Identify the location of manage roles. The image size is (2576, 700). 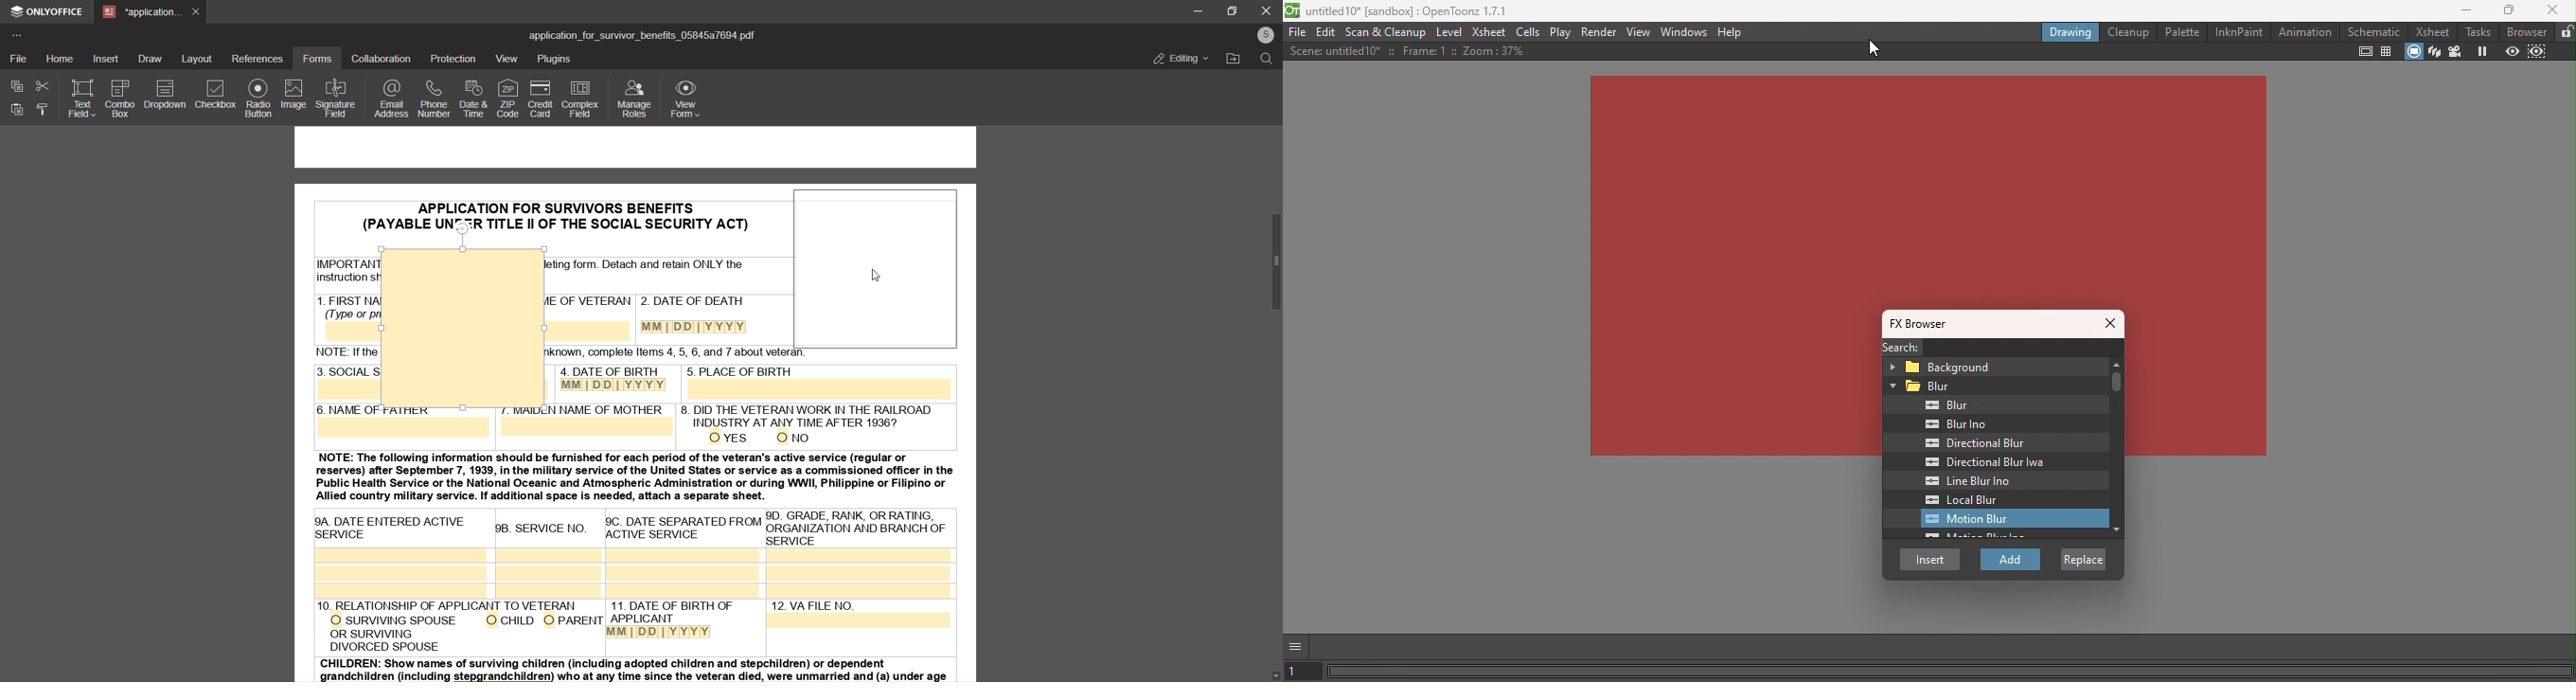
(634, 100).